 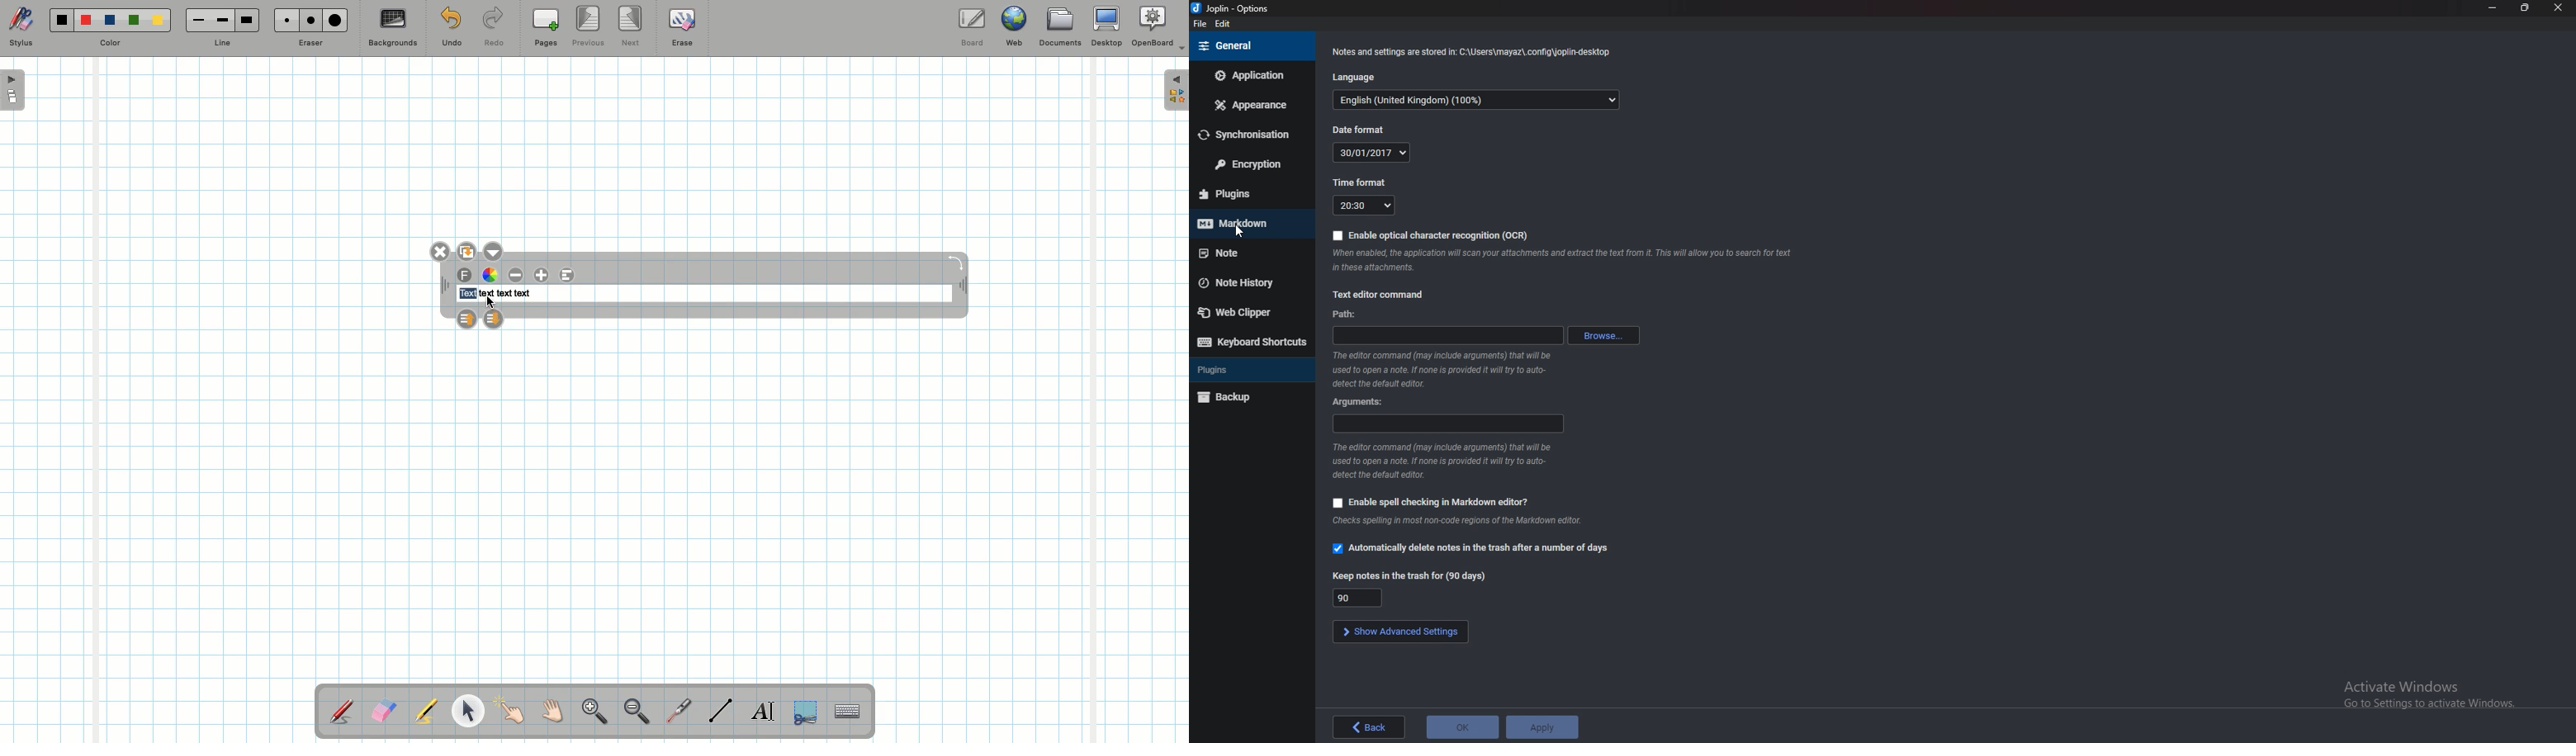 I want to click on Date format, so click(x=1373, y=153).